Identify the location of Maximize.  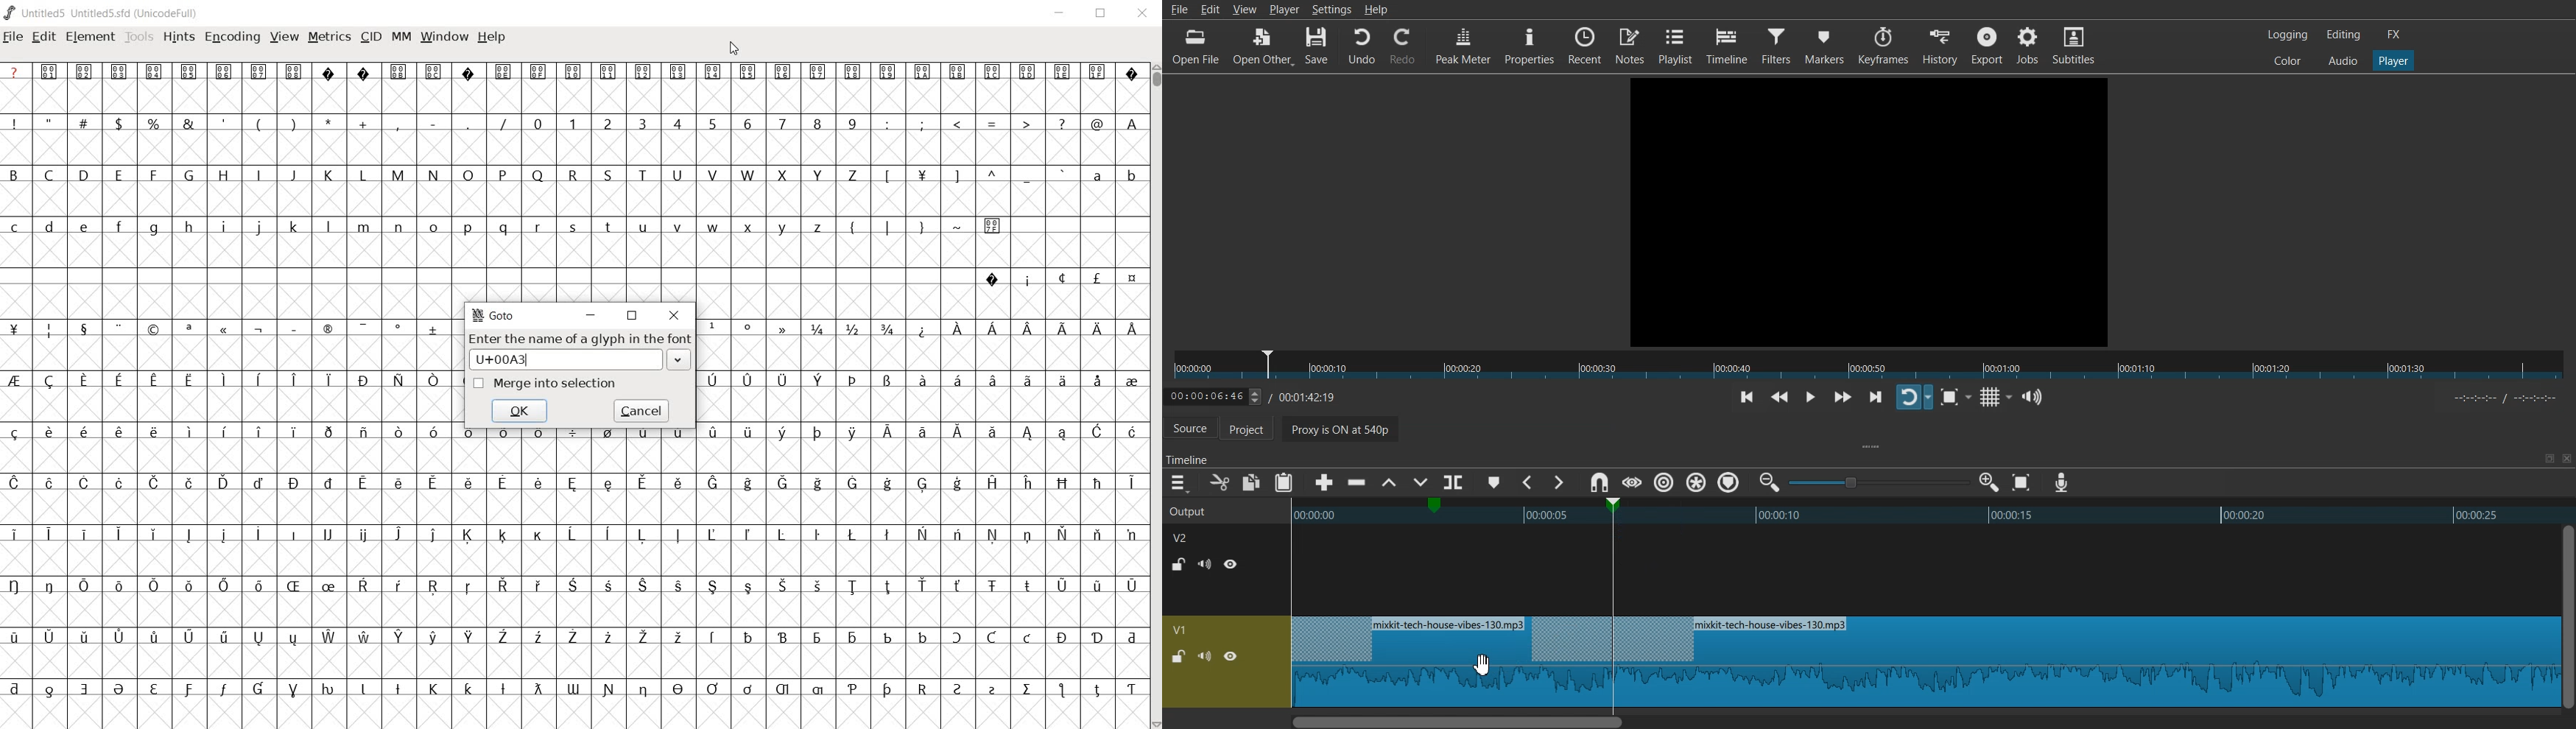
(2549, 458).